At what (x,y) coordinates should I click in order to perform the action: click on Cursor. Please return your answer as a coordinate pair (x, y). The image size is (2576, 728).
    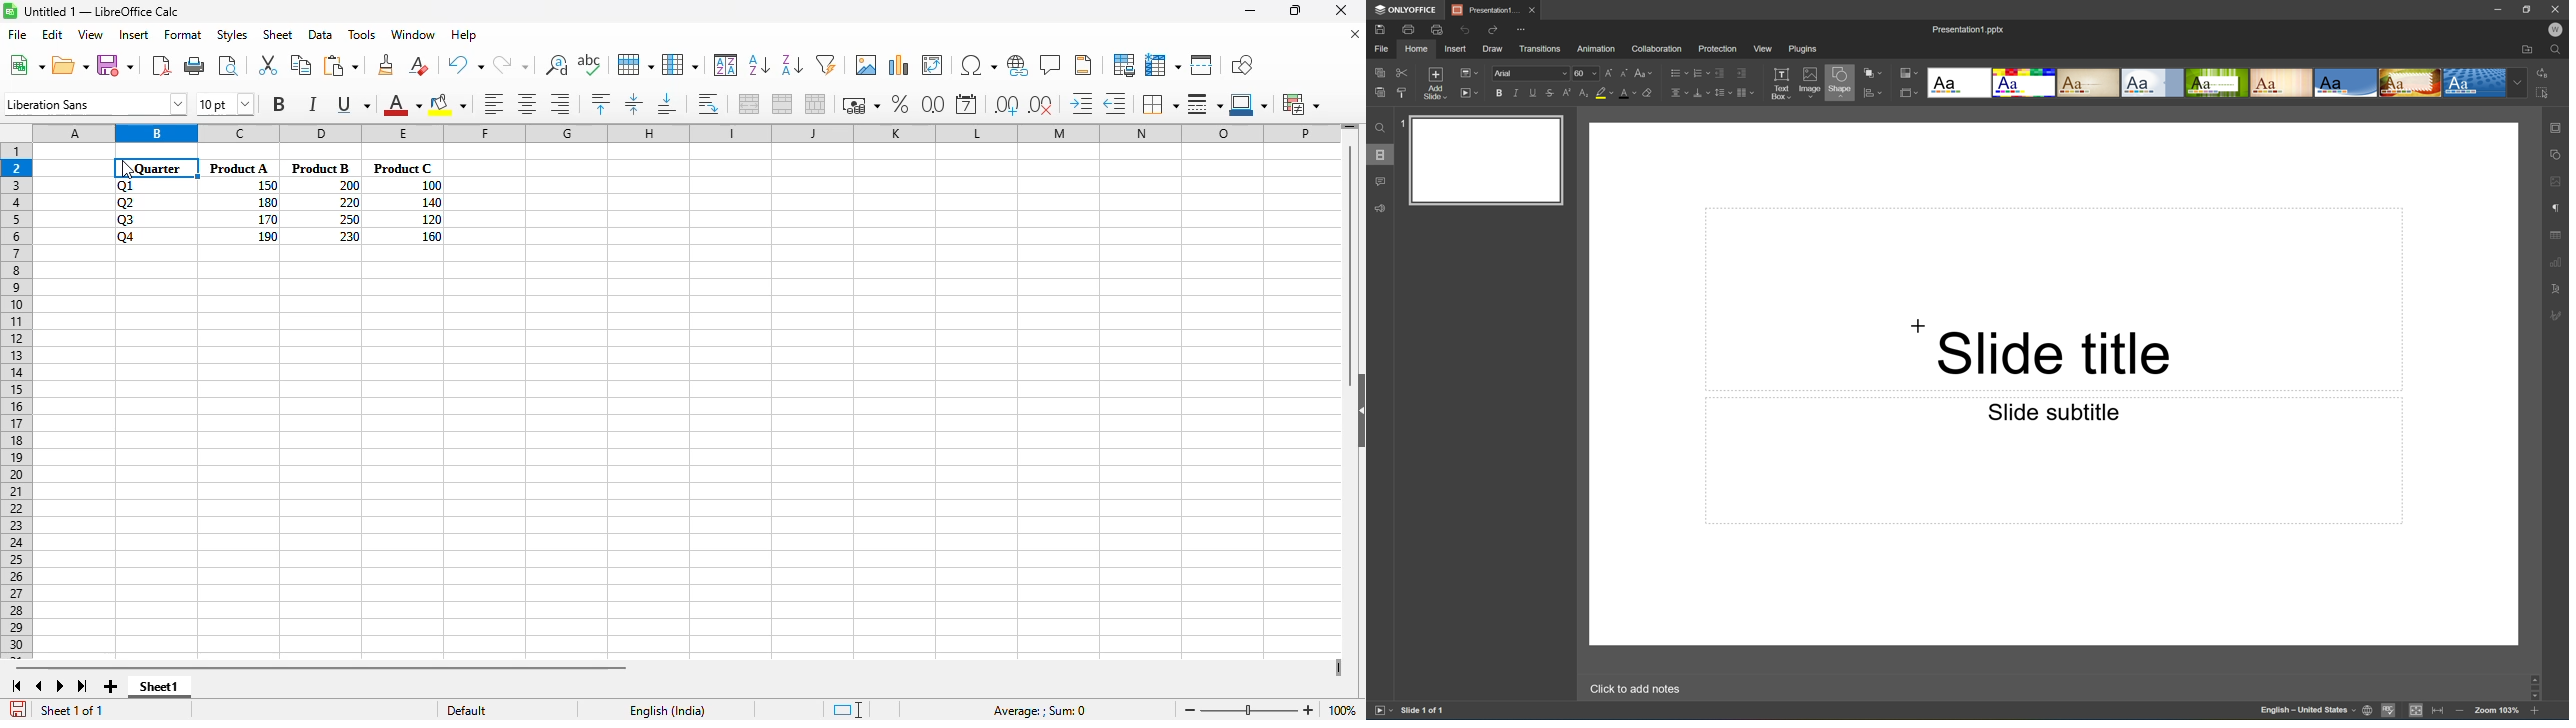
    Looking at the image, I should click on (128, 169).